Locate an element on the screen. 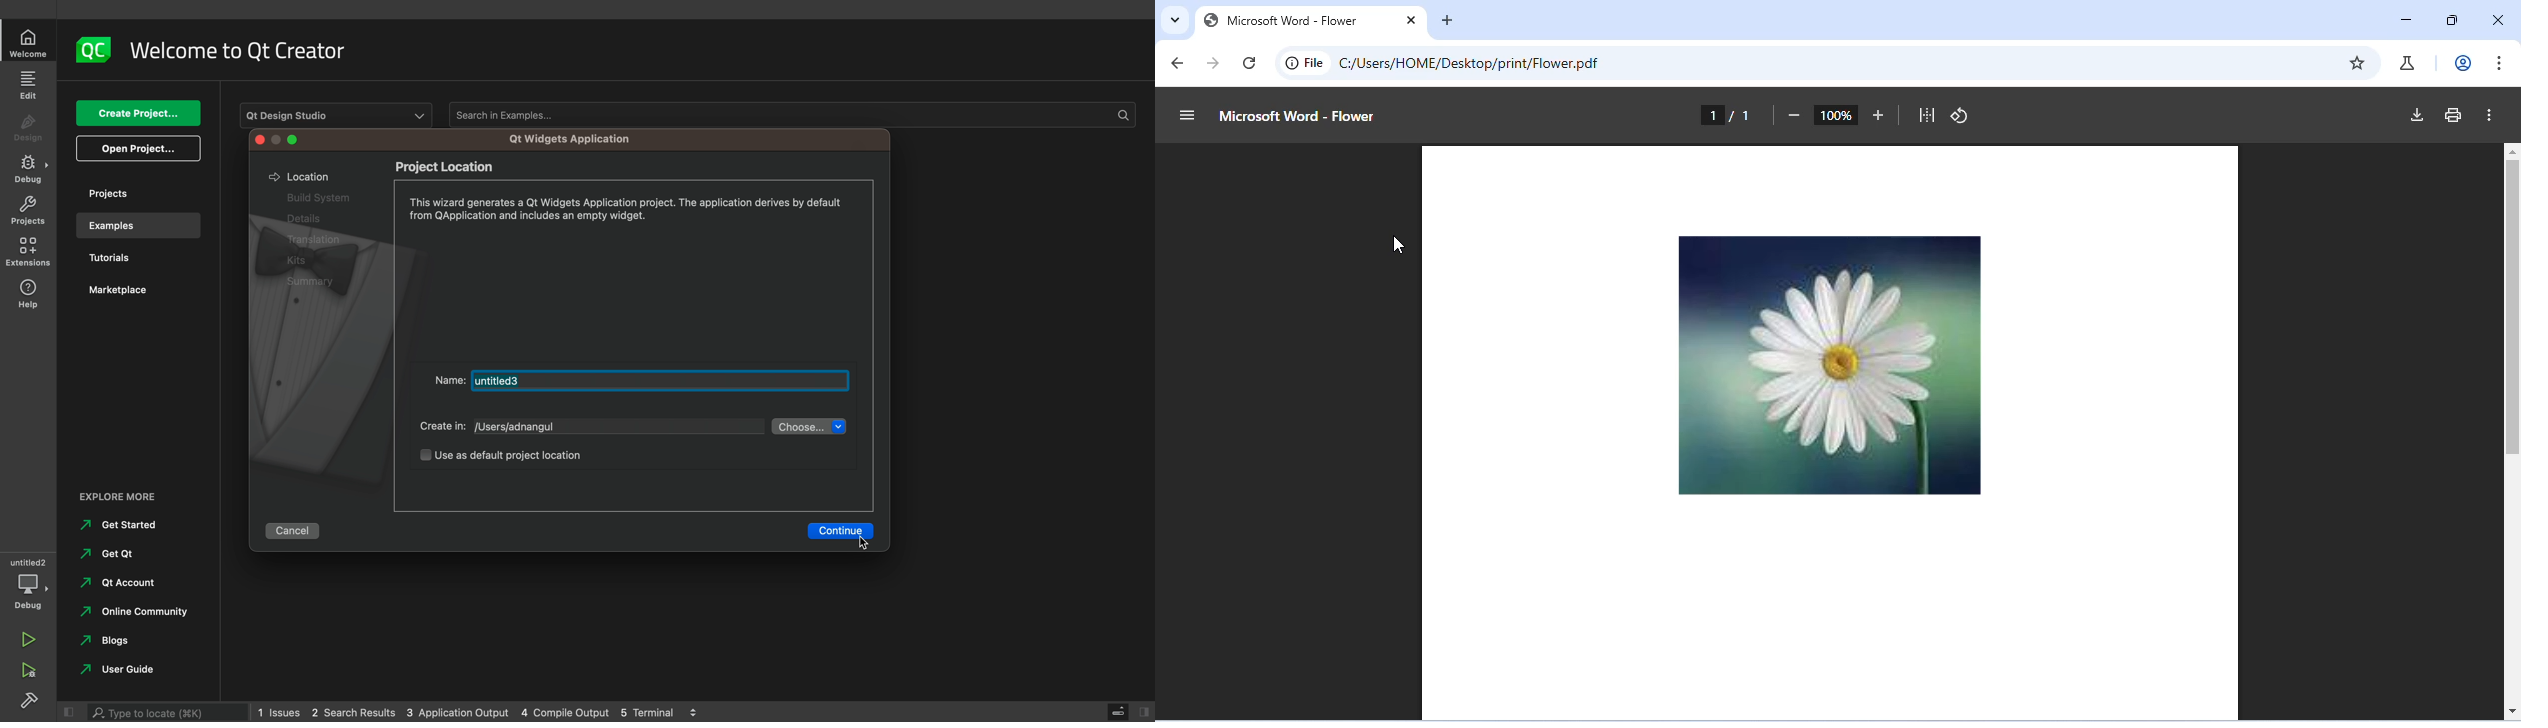 The height and width of the screenshot is (728, 2548). debug is located at coordinates (28, 582).